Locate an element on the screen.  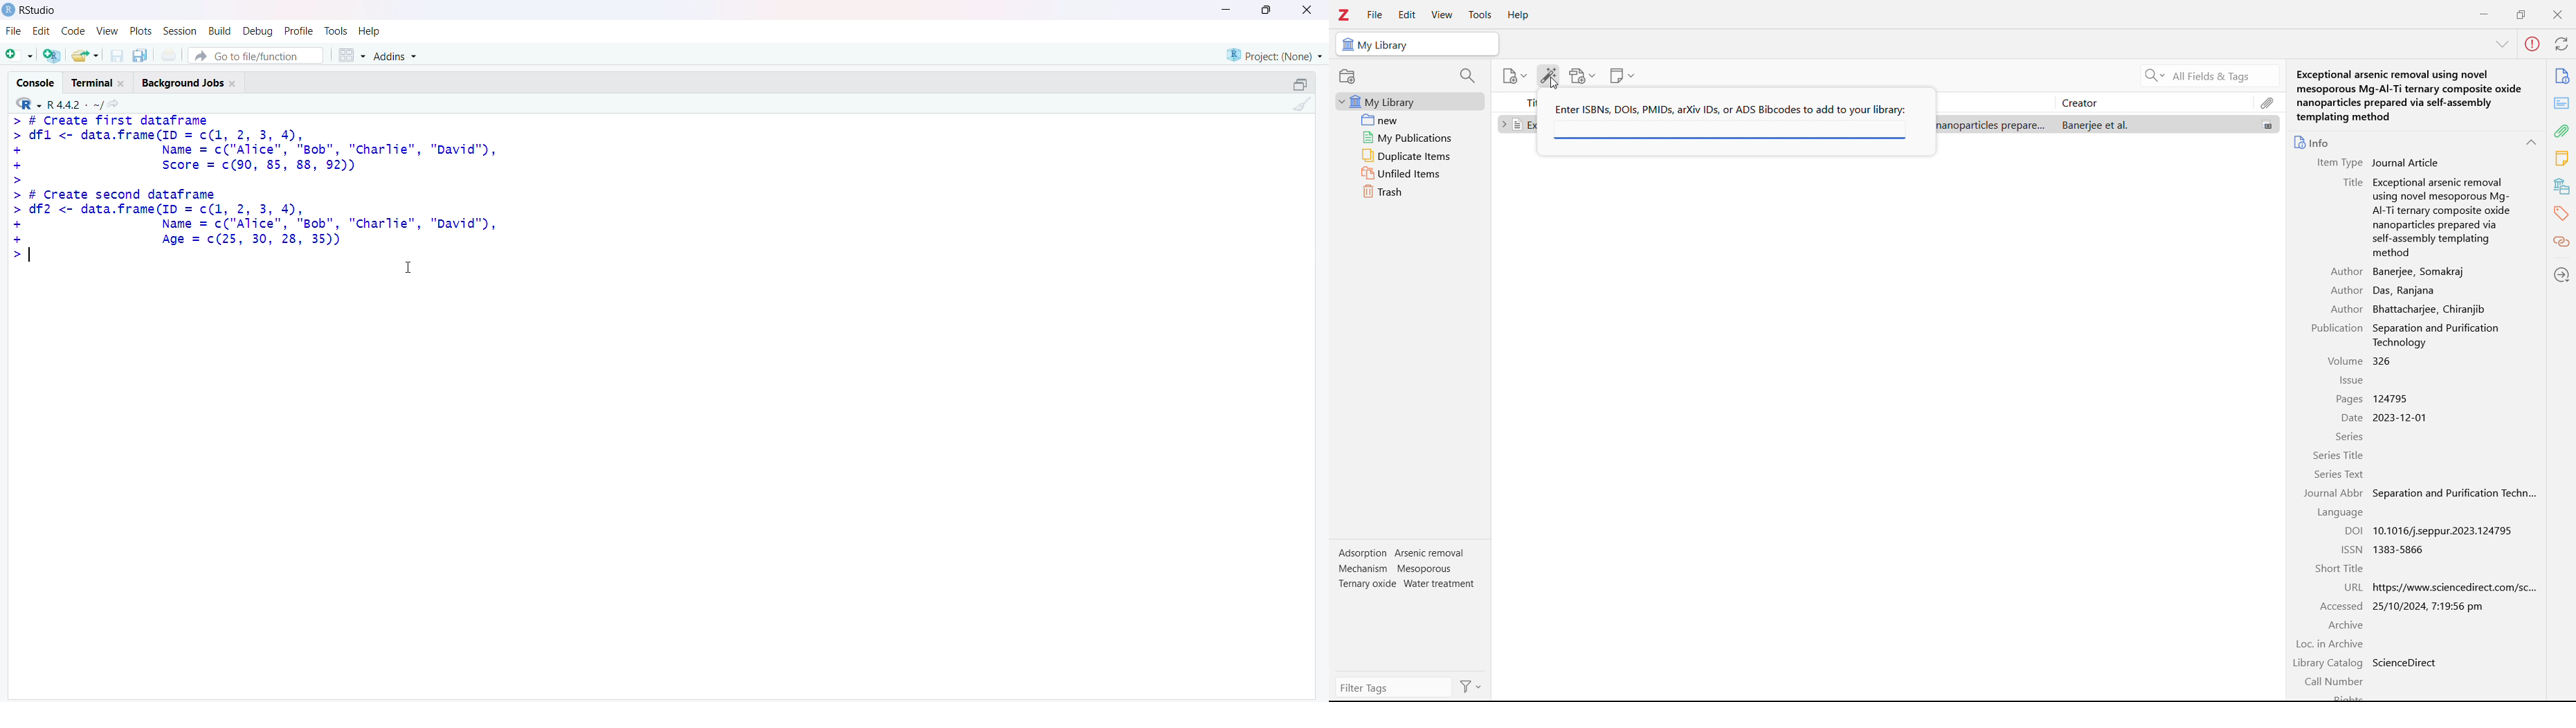
close is located at coordinates (235, 84).